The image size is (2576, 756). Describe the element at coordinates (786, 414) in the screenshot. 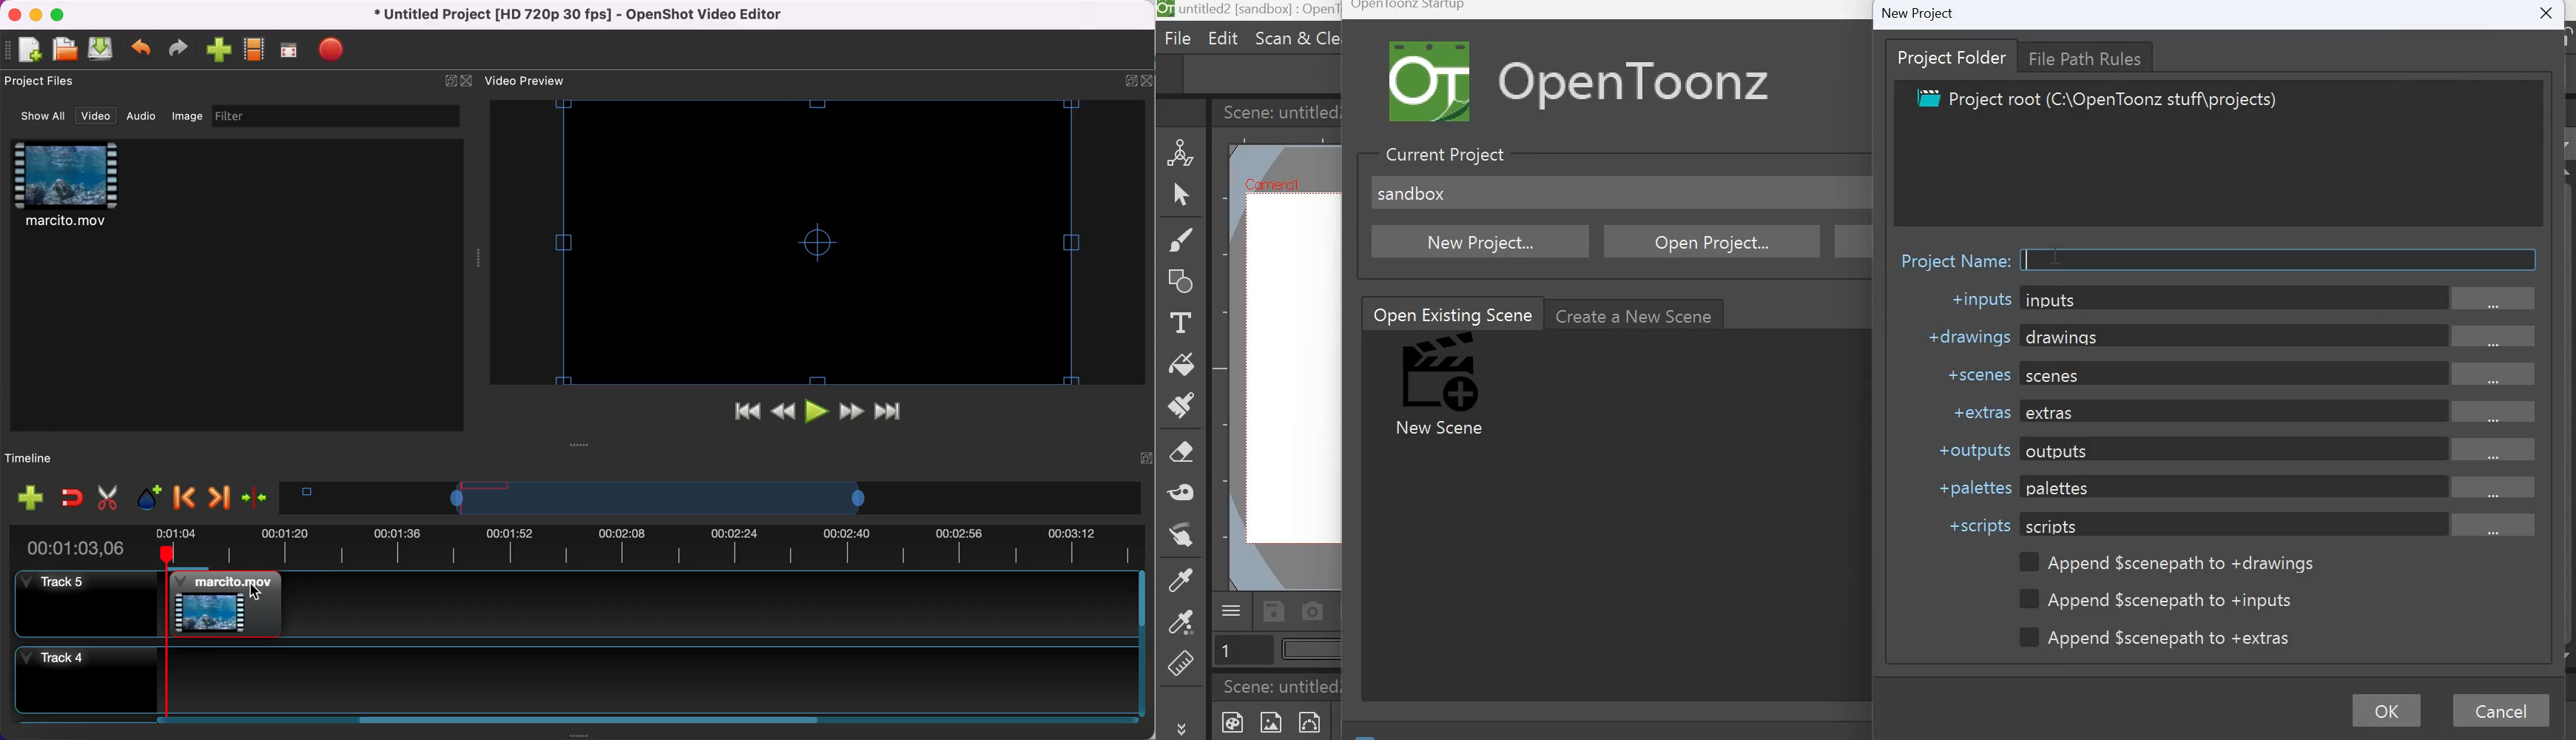

I see `rewind` at that location.